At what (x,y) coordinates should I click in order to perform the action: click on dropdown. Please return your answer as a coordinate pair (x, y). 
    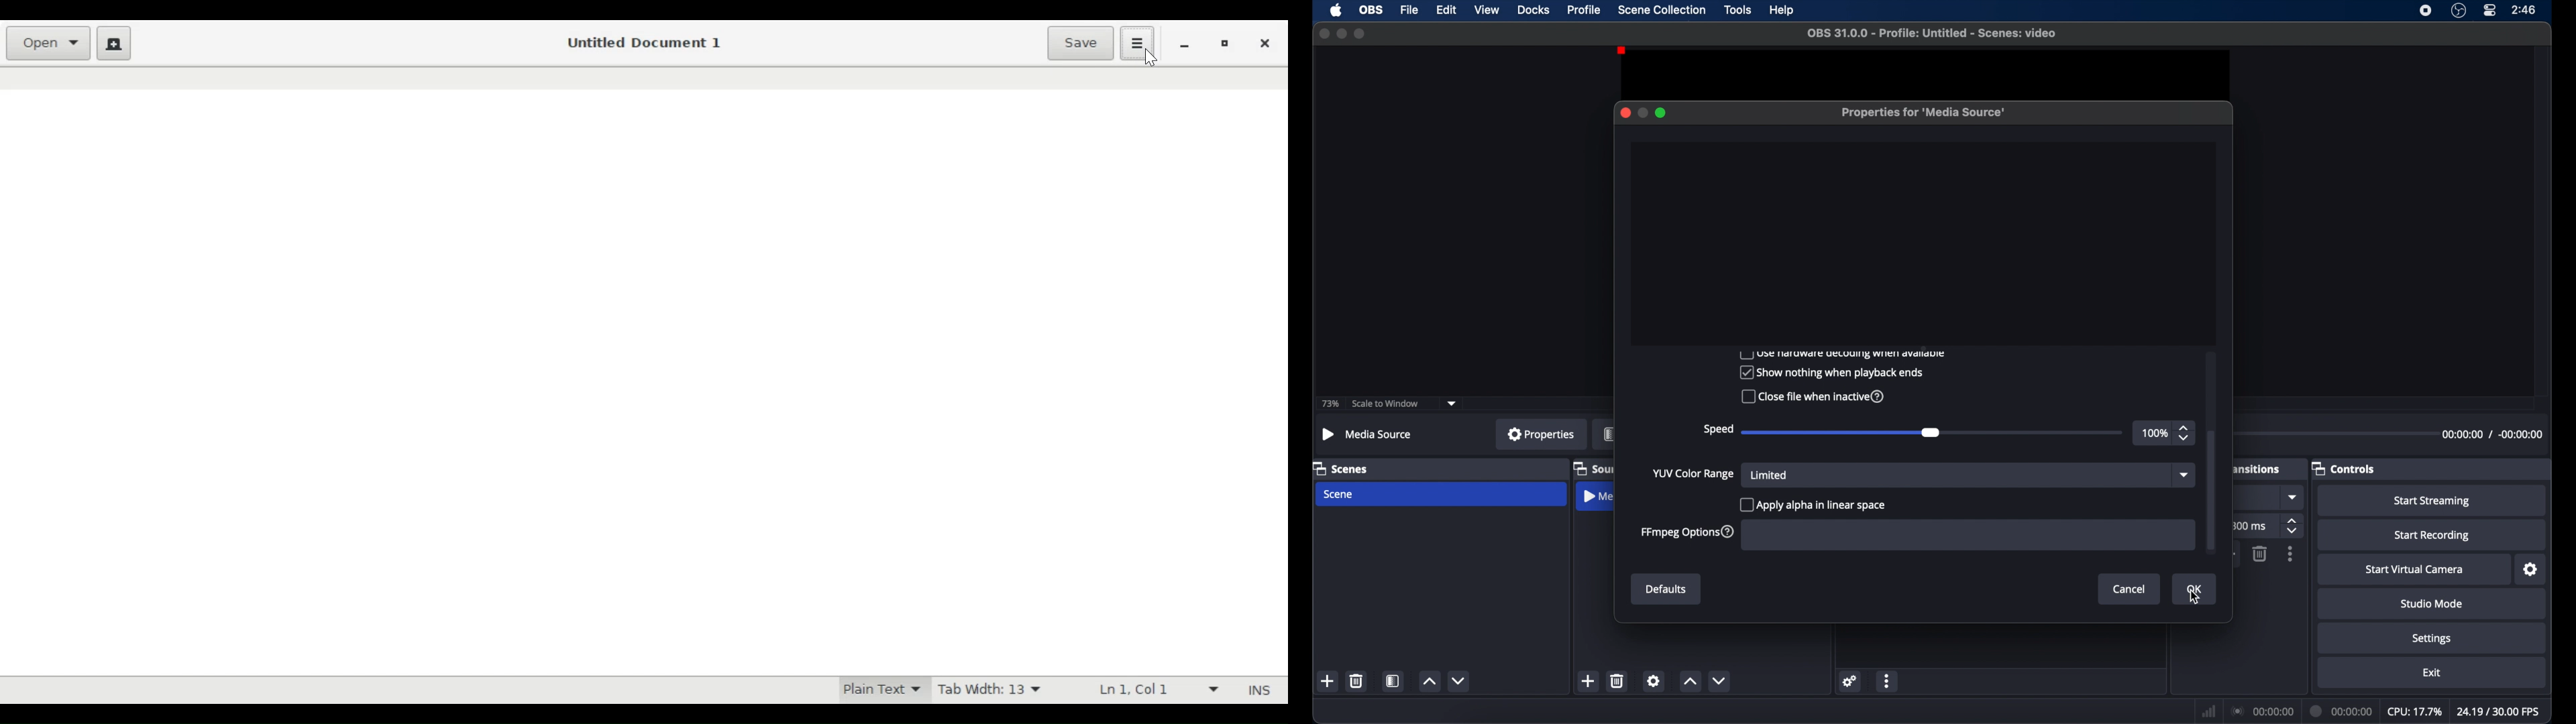
    Looking at the image, I should click on (2183, 474).